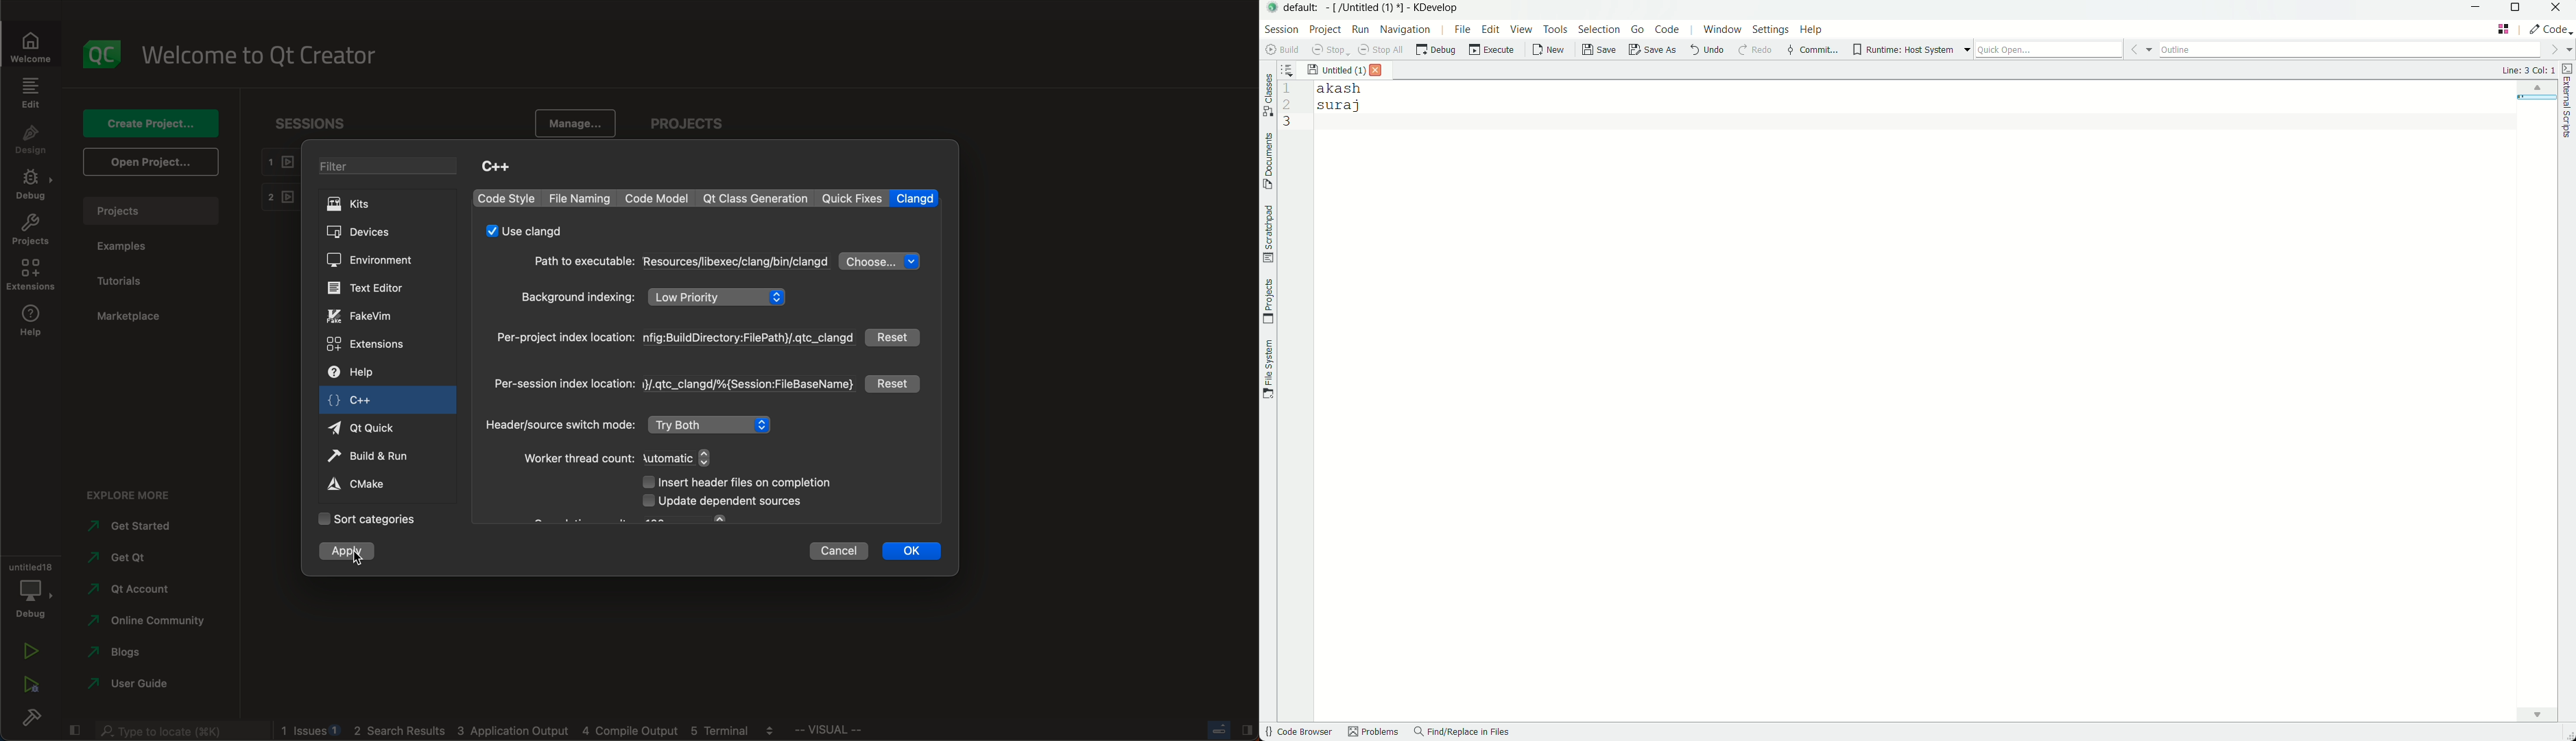  Describe the element at coordinates (892, 383) in the screenshot. I see `reset` at that location.